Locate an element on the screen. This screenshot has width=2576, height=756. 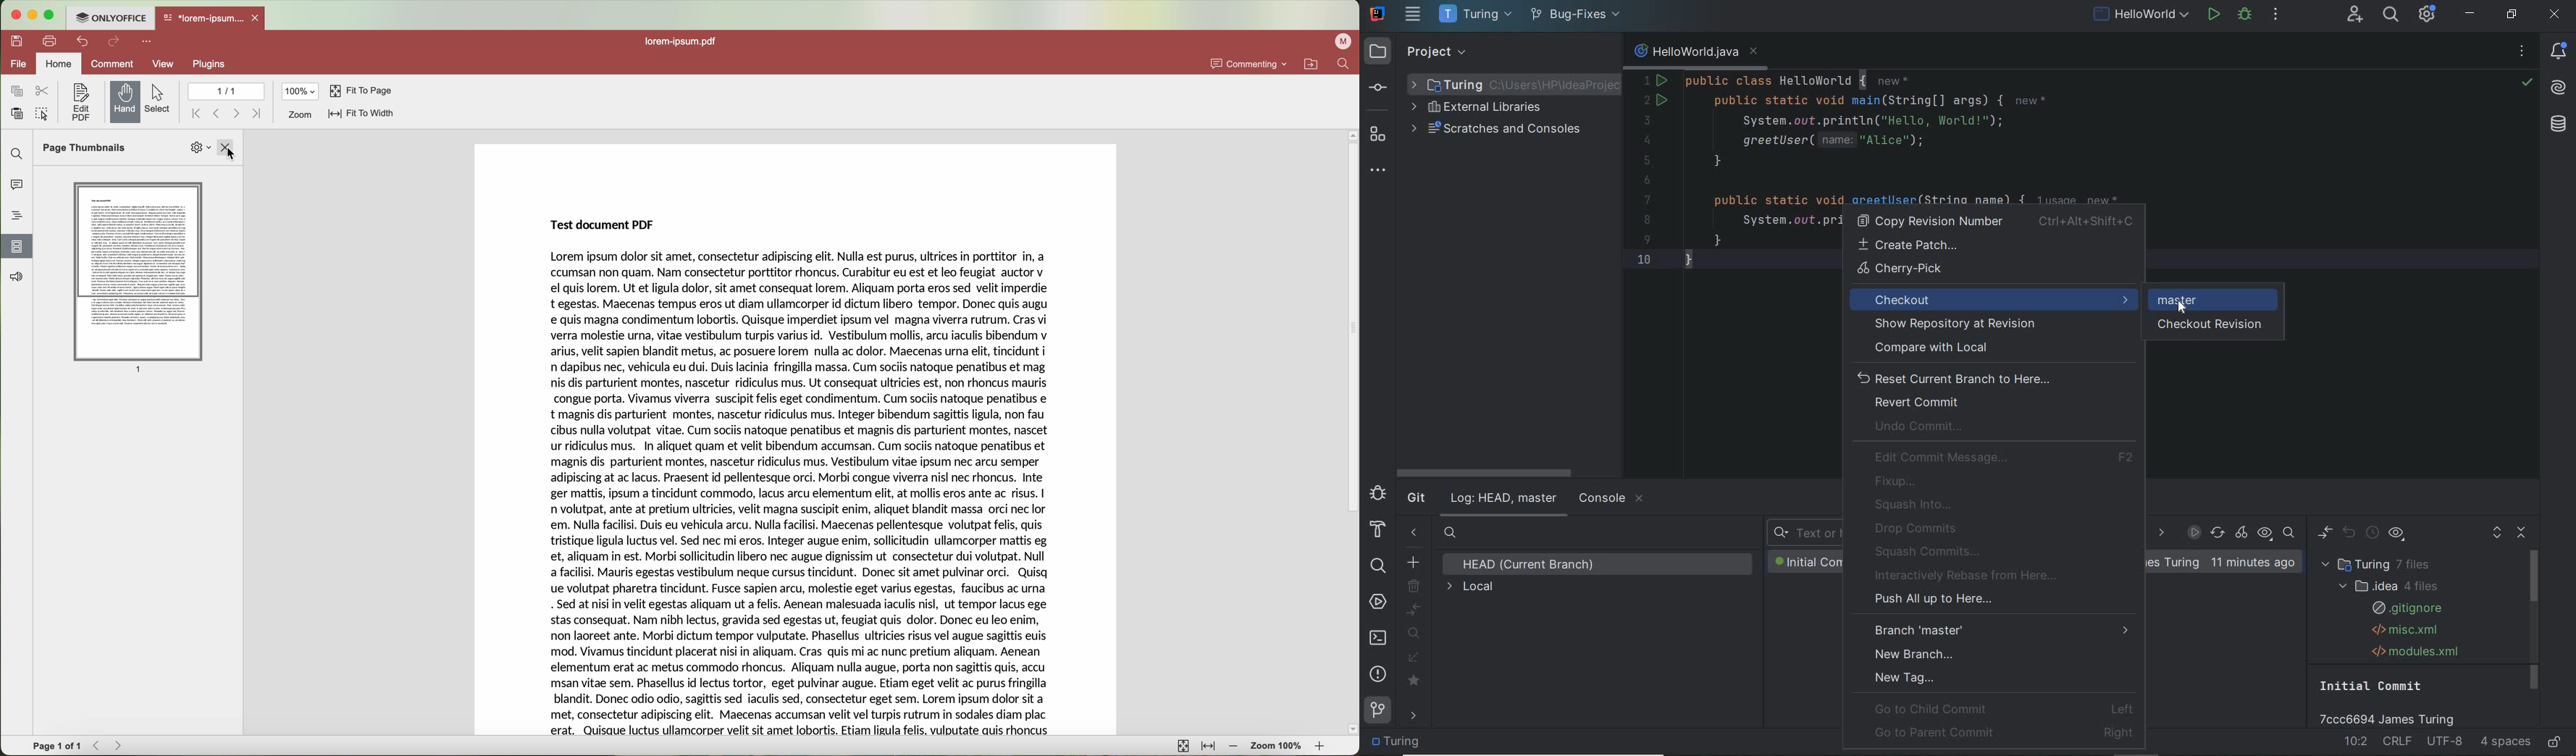
hand is located at coordinates (125, 102).